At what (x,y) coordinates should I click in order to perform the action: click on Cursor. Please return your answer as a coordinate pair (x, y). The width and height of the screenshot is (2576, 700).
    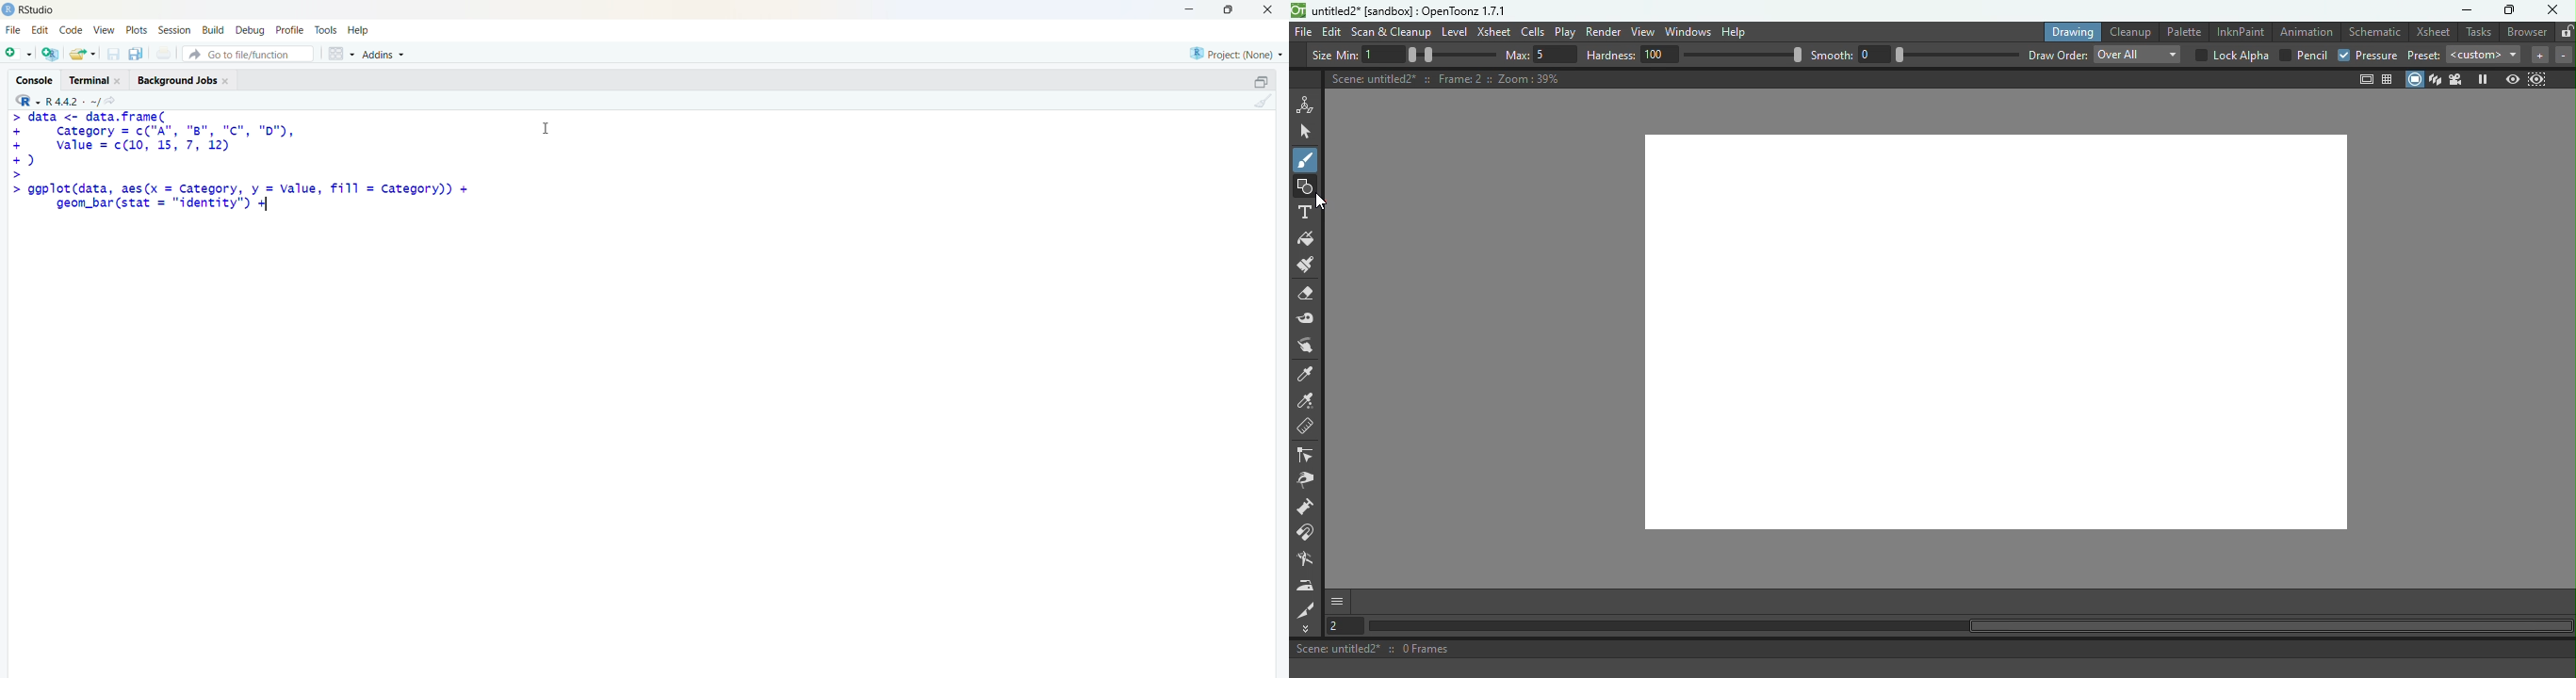
    Looking at the image, I should click on (547, 126).